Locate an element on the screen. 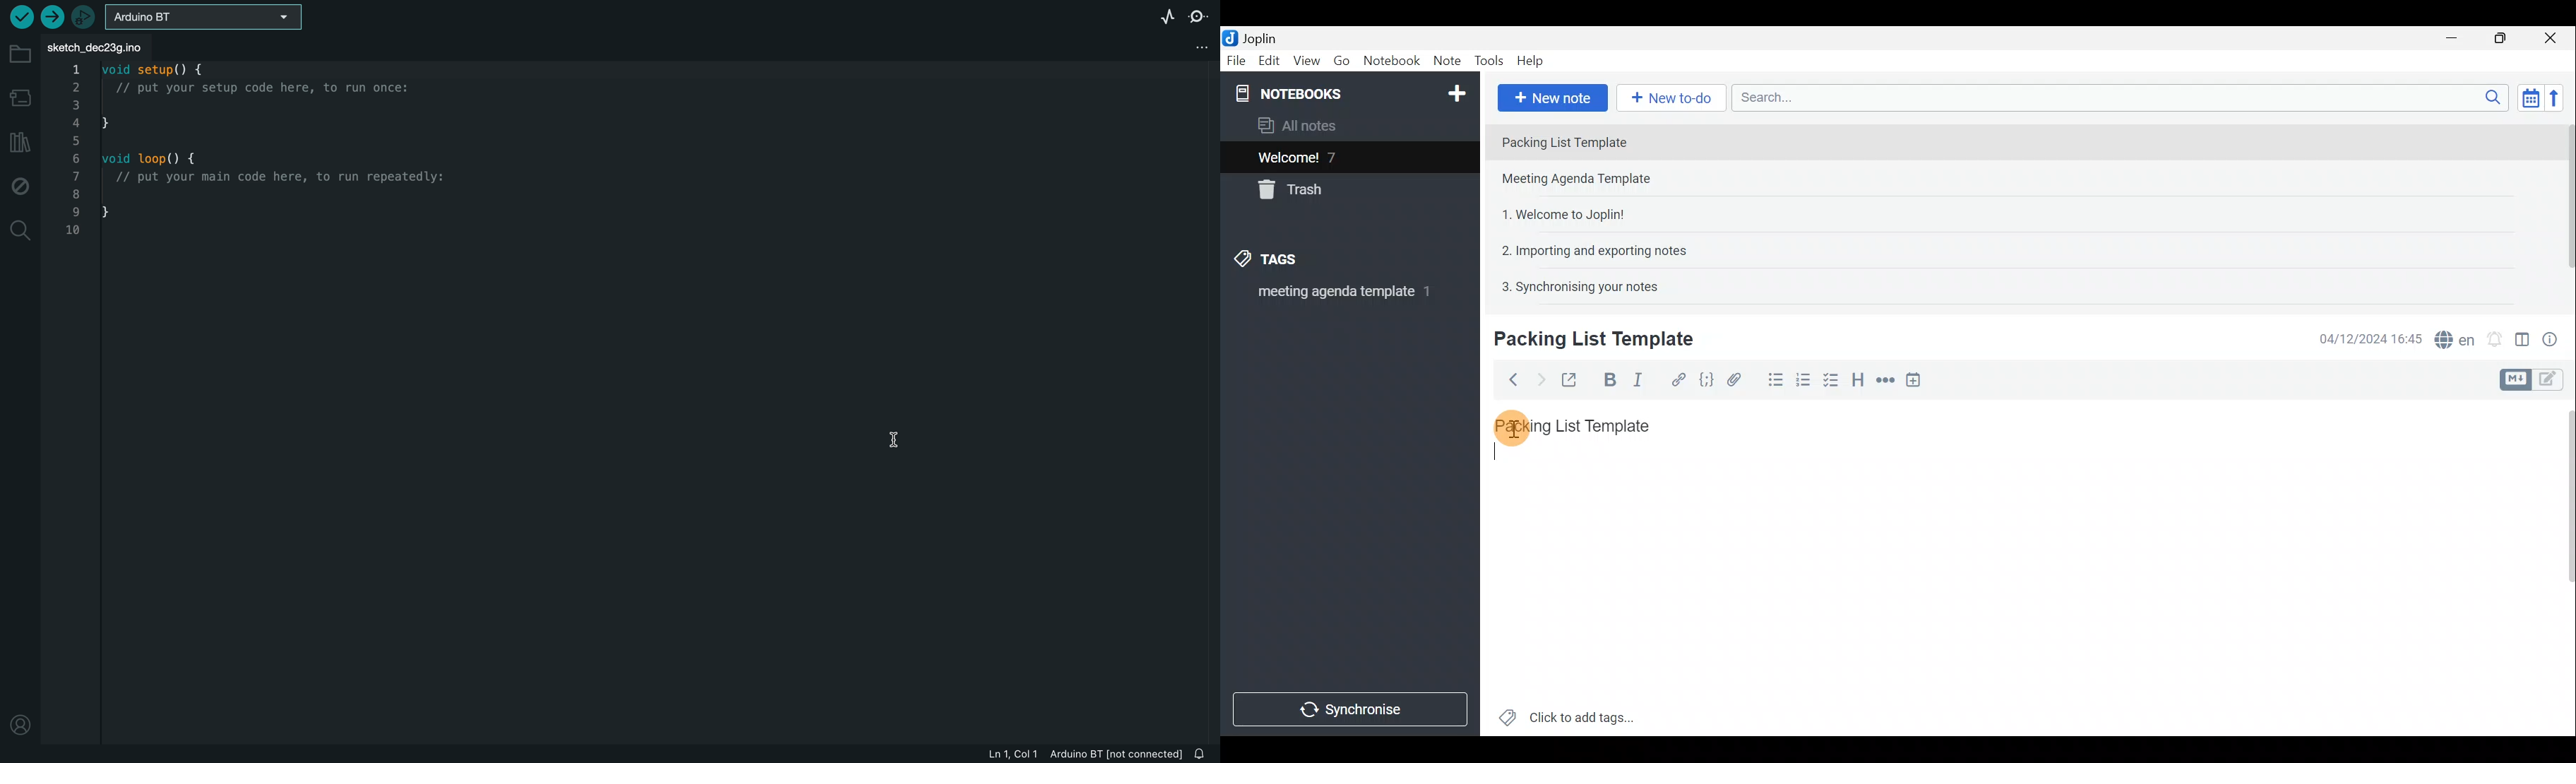 The width and height of the screenshot is (2576, 784). Toggle editors is located at coordinates (2555, 381).